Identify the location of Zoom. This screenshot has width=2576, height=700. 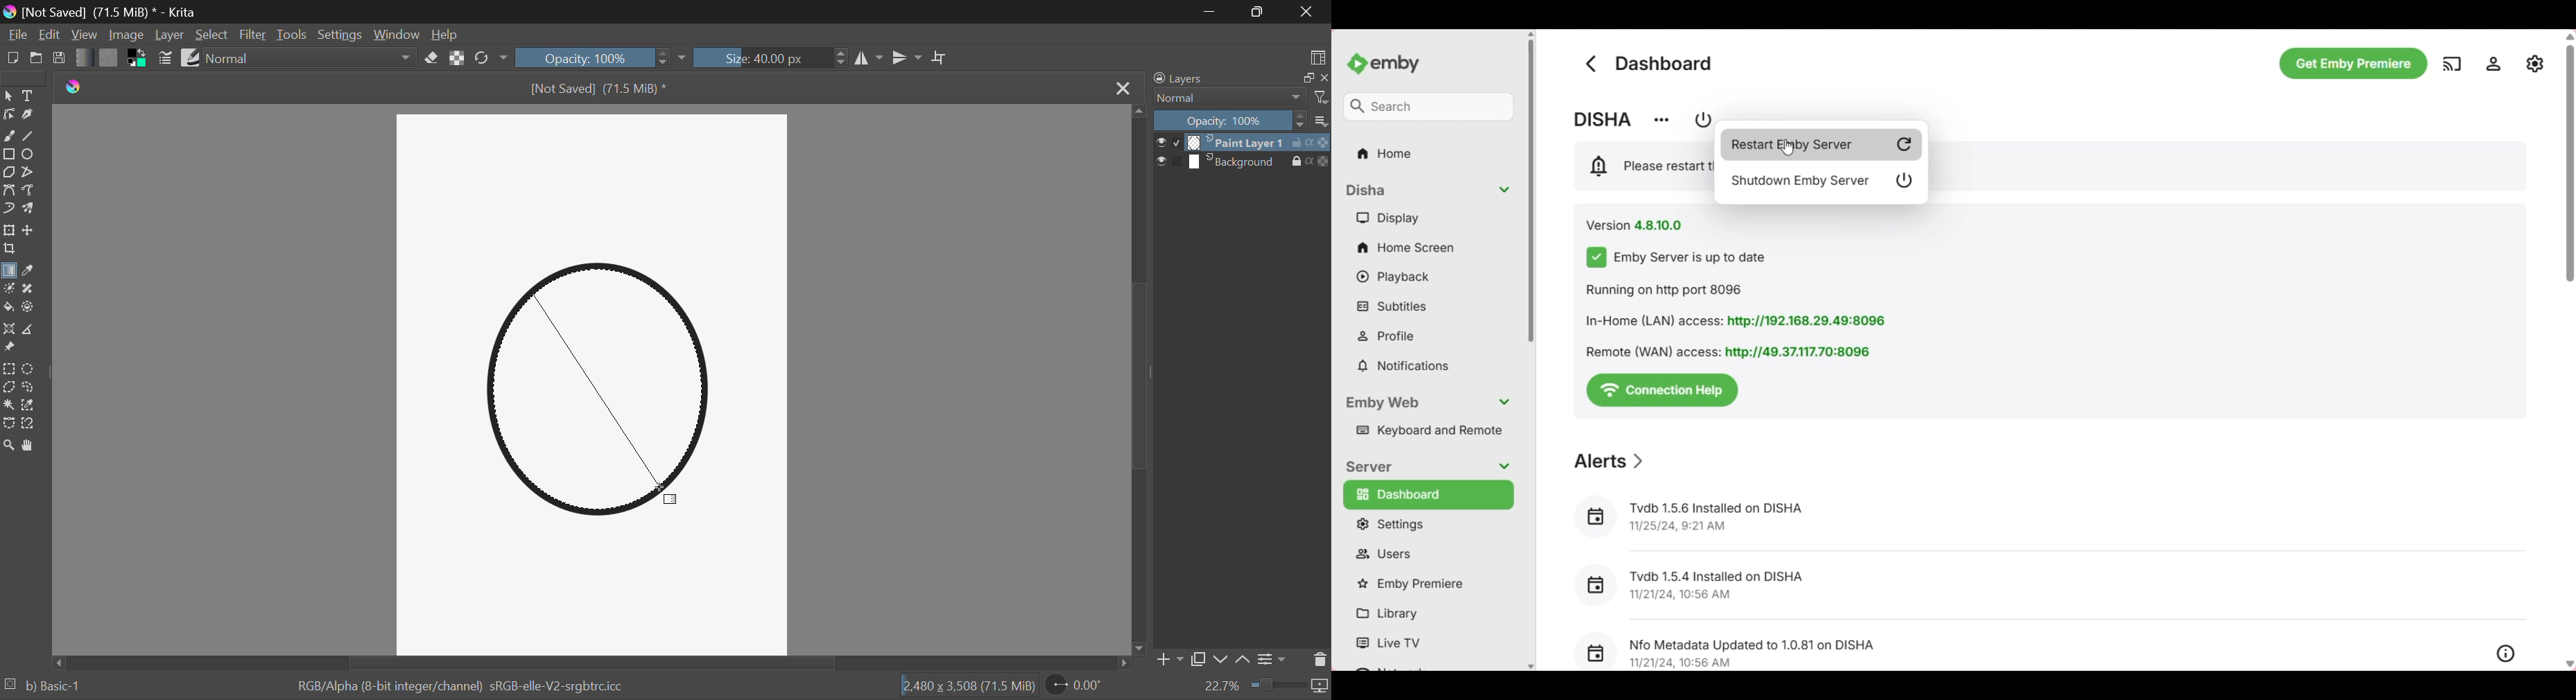
(10, 446).